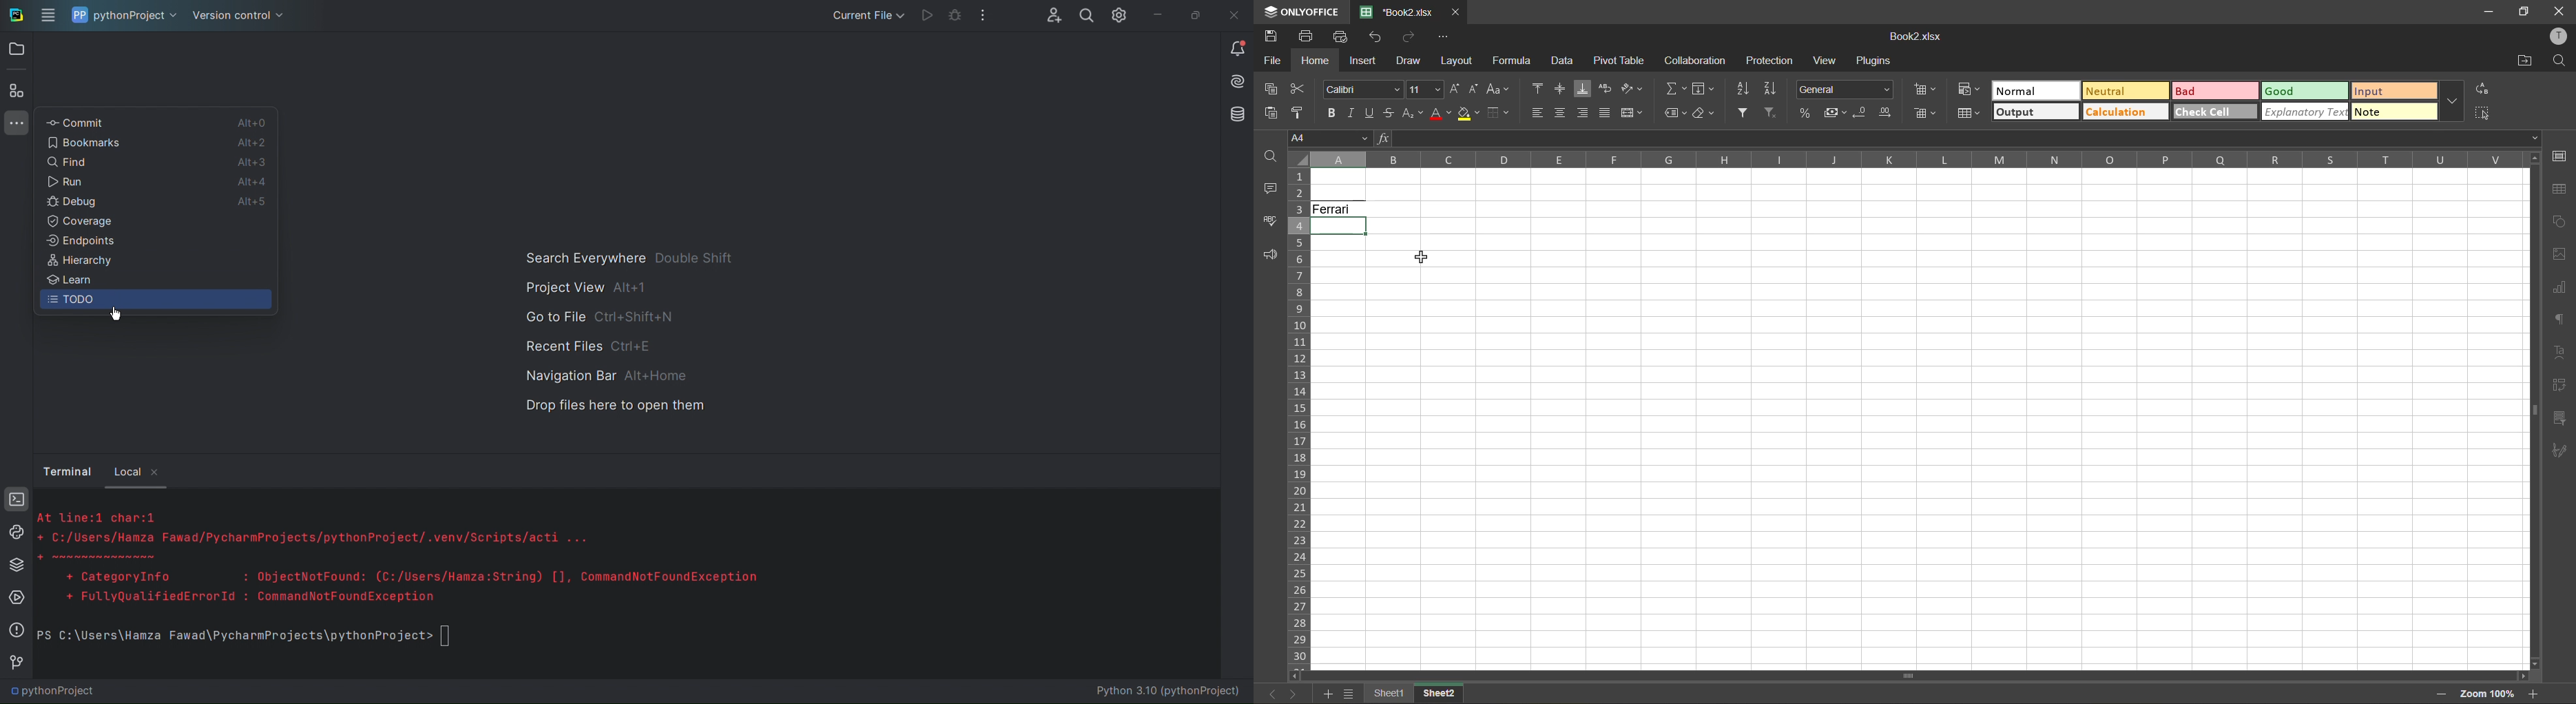  What do you see at coordinates (1330, 114) in the screenshot?
I see `bold` at bounding box center [1330, 114].